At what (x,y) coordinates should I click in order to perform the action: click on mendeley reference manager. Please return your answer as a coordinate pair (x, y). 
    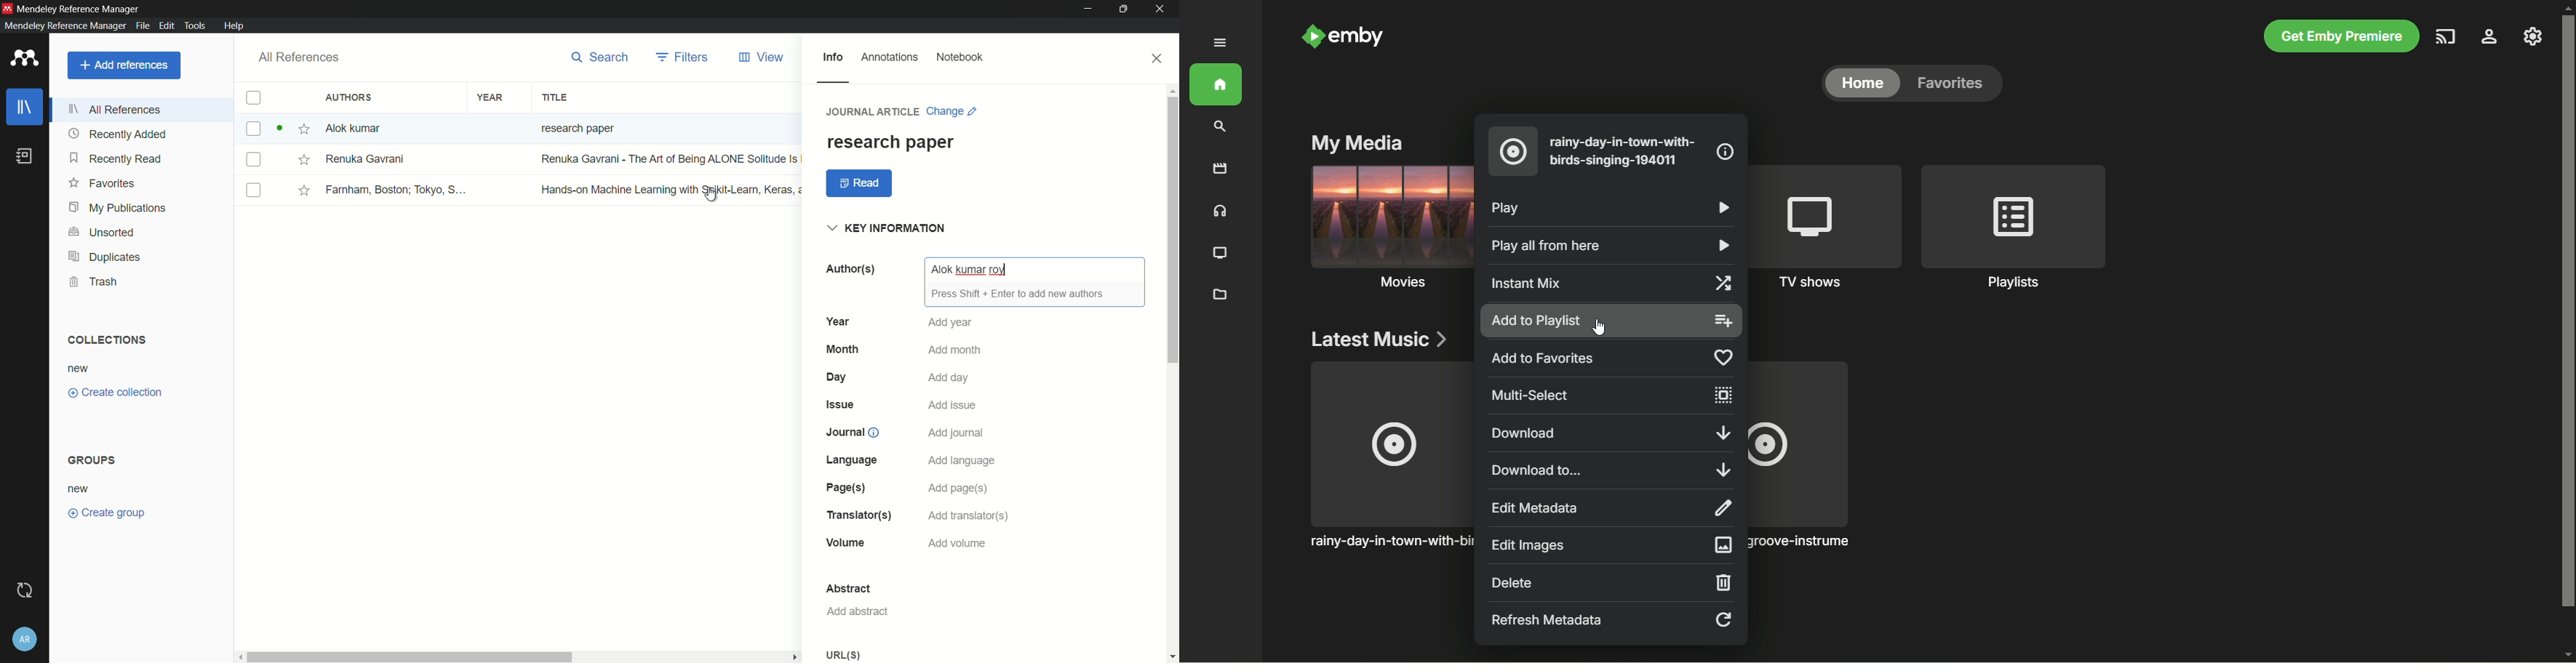
    Looking at the image, I should click on (65, 25).